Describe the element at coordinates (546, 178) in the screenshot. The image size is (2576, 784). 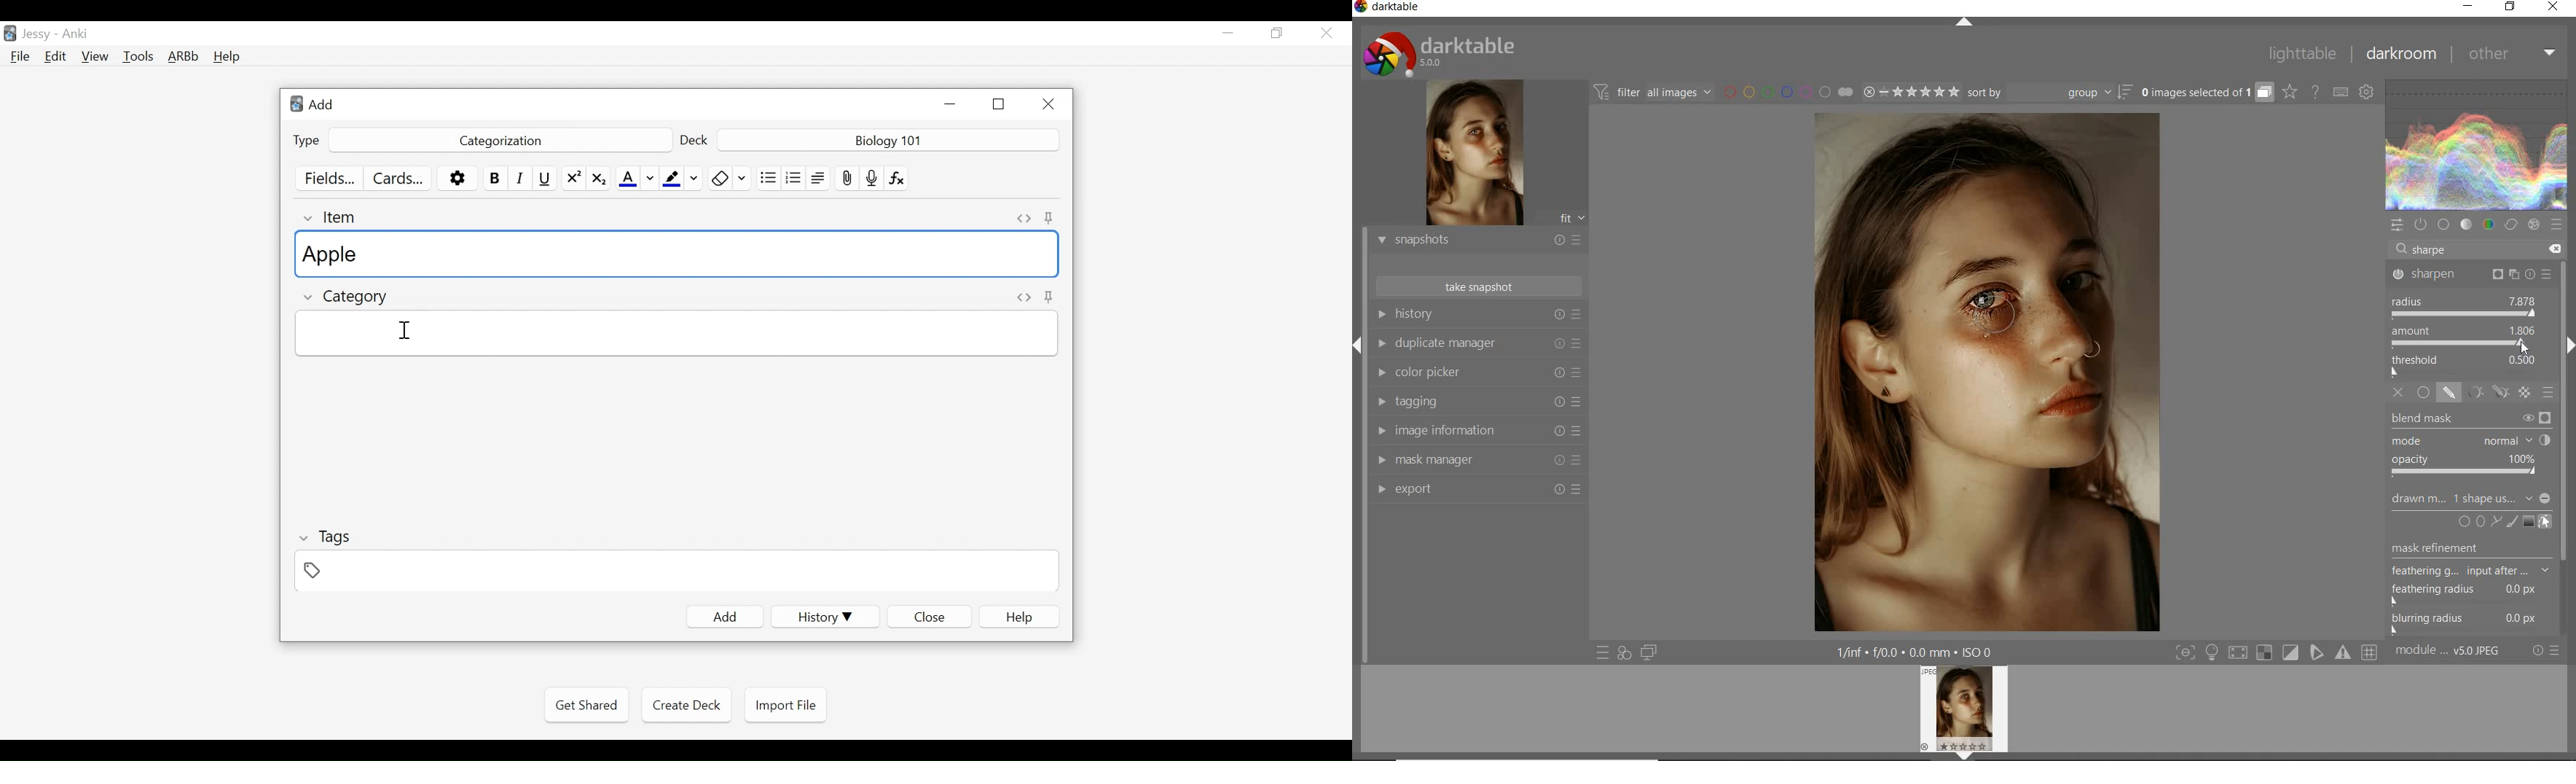
I see `Underline` at that location.